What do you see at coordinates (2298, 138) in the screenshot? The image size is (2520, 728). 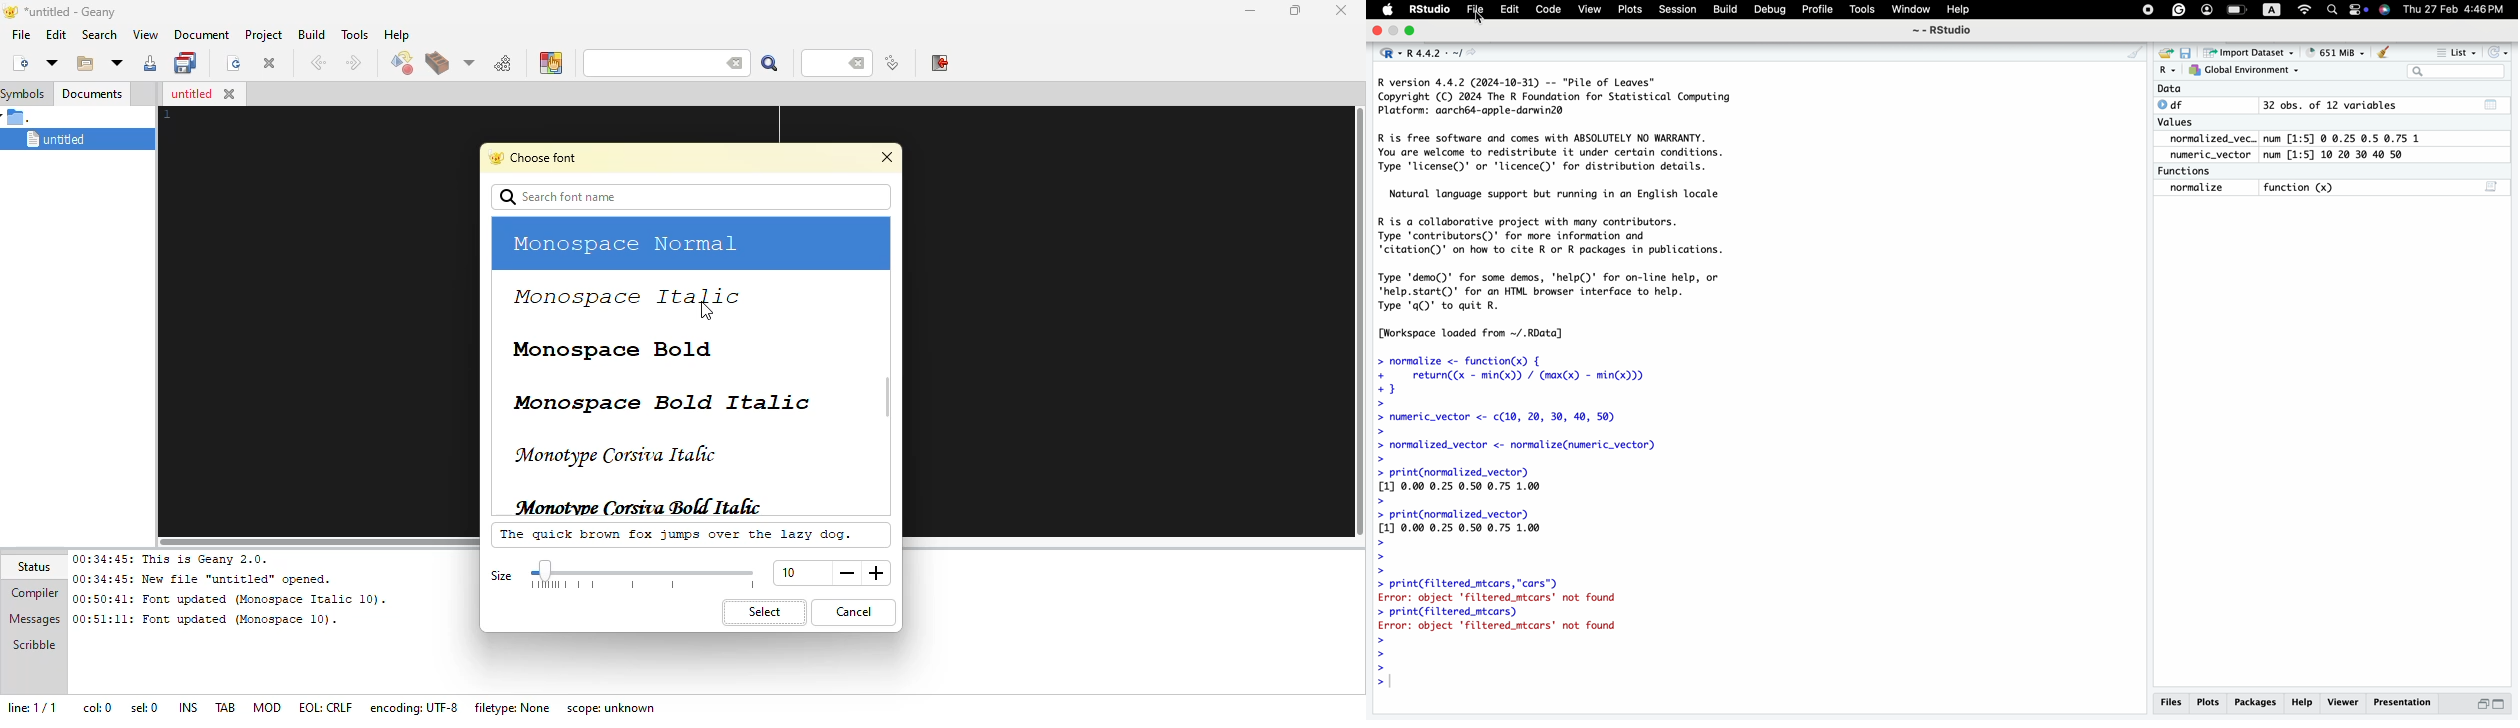 I see `normalized_vec.. num [1:5] @ 0.25 0.5 0.75 1` at bounding box center [2298, 138].